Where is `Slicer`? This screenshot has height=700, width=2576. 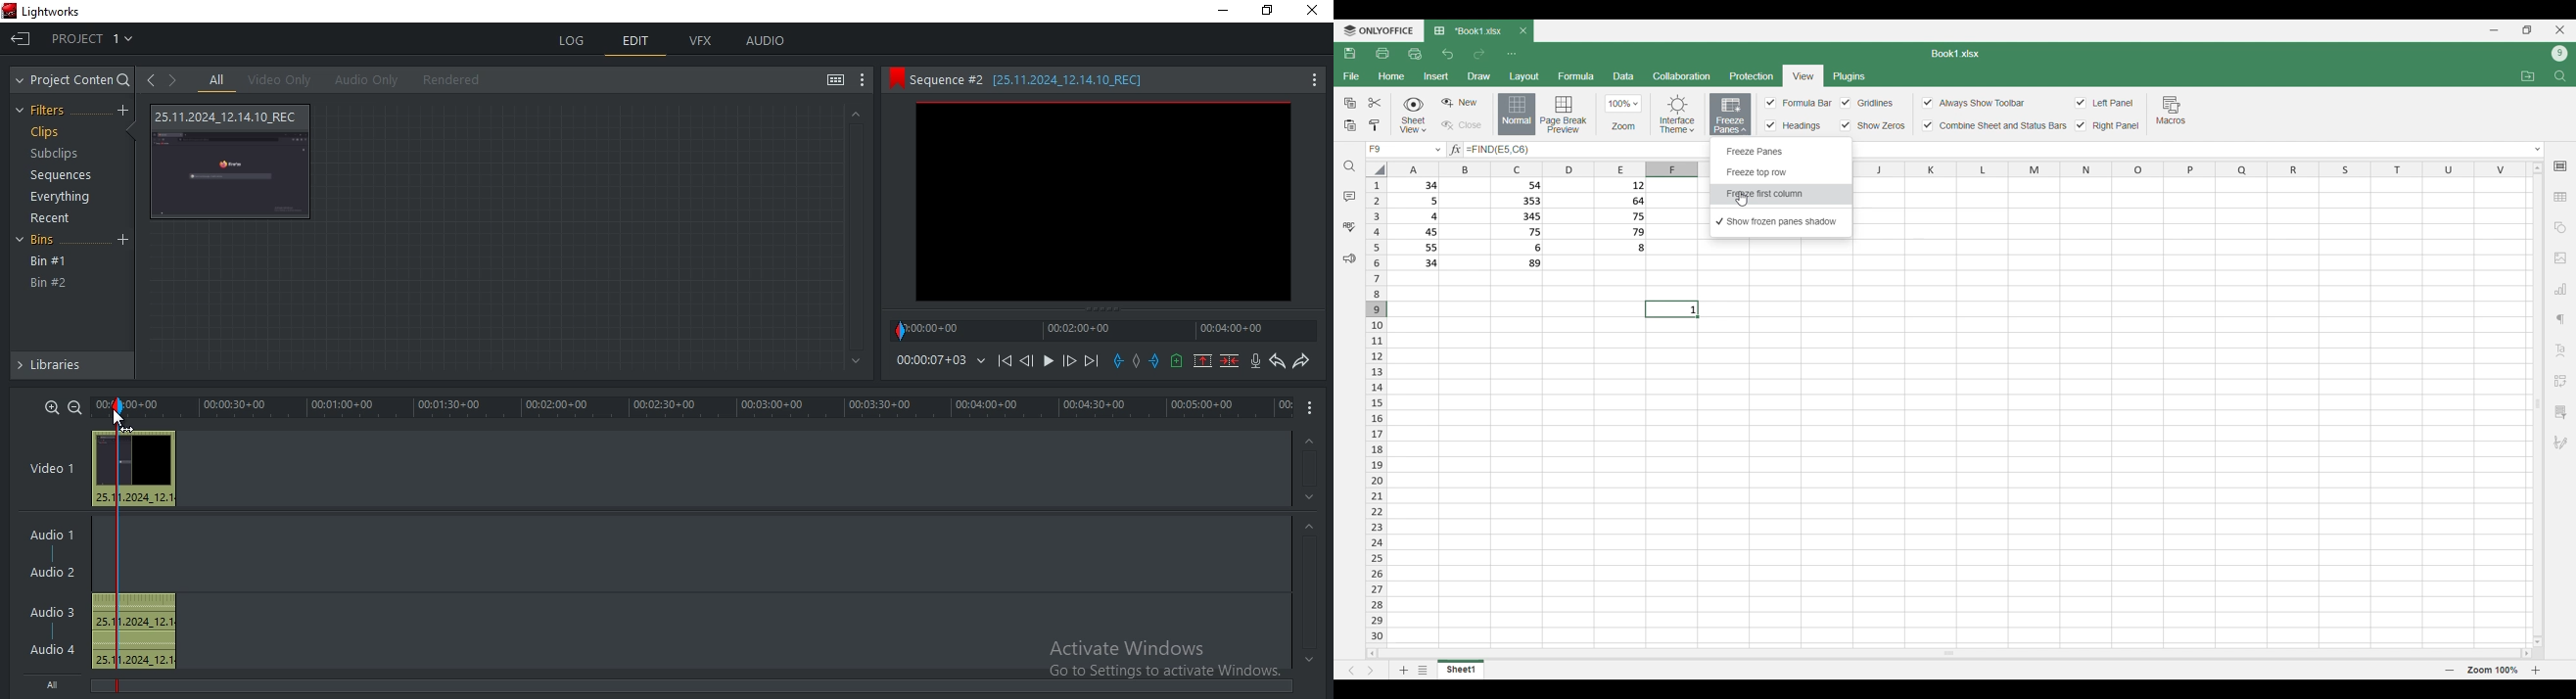
Slicer is located at coordinates (2561, 413).